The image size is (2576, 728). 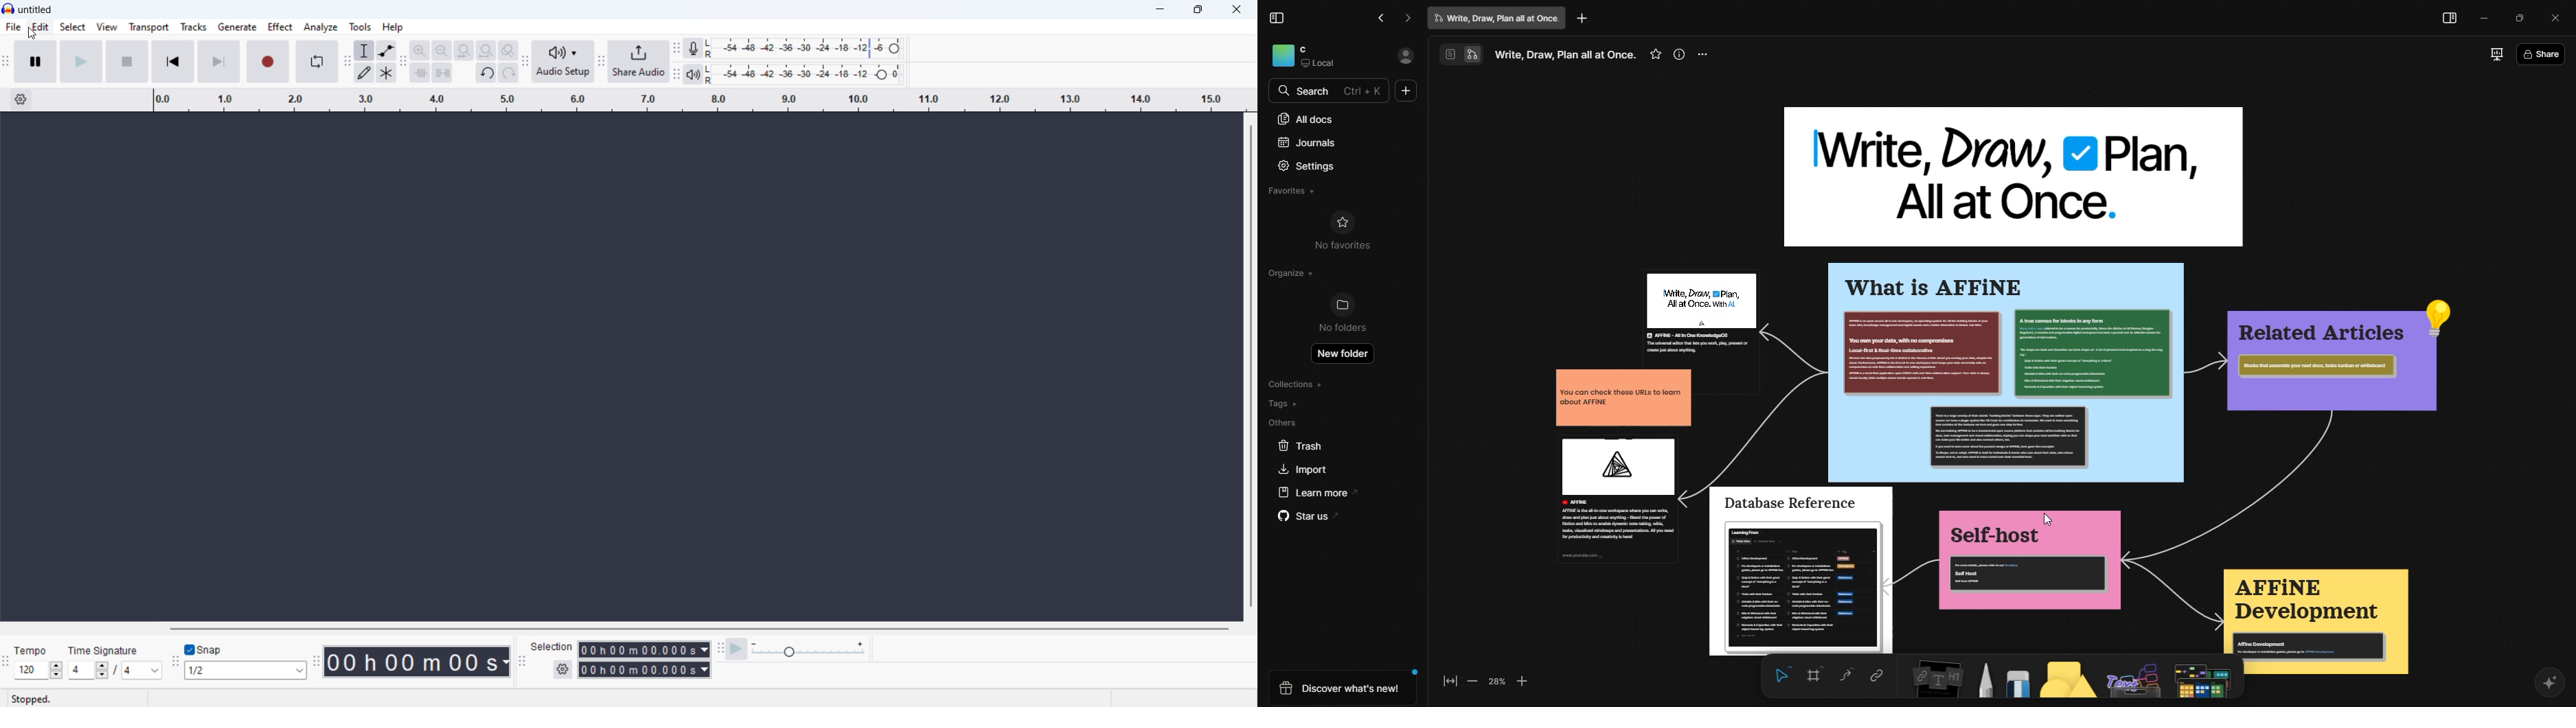 I want to click on Pencil, so click(x=1981, y=680).